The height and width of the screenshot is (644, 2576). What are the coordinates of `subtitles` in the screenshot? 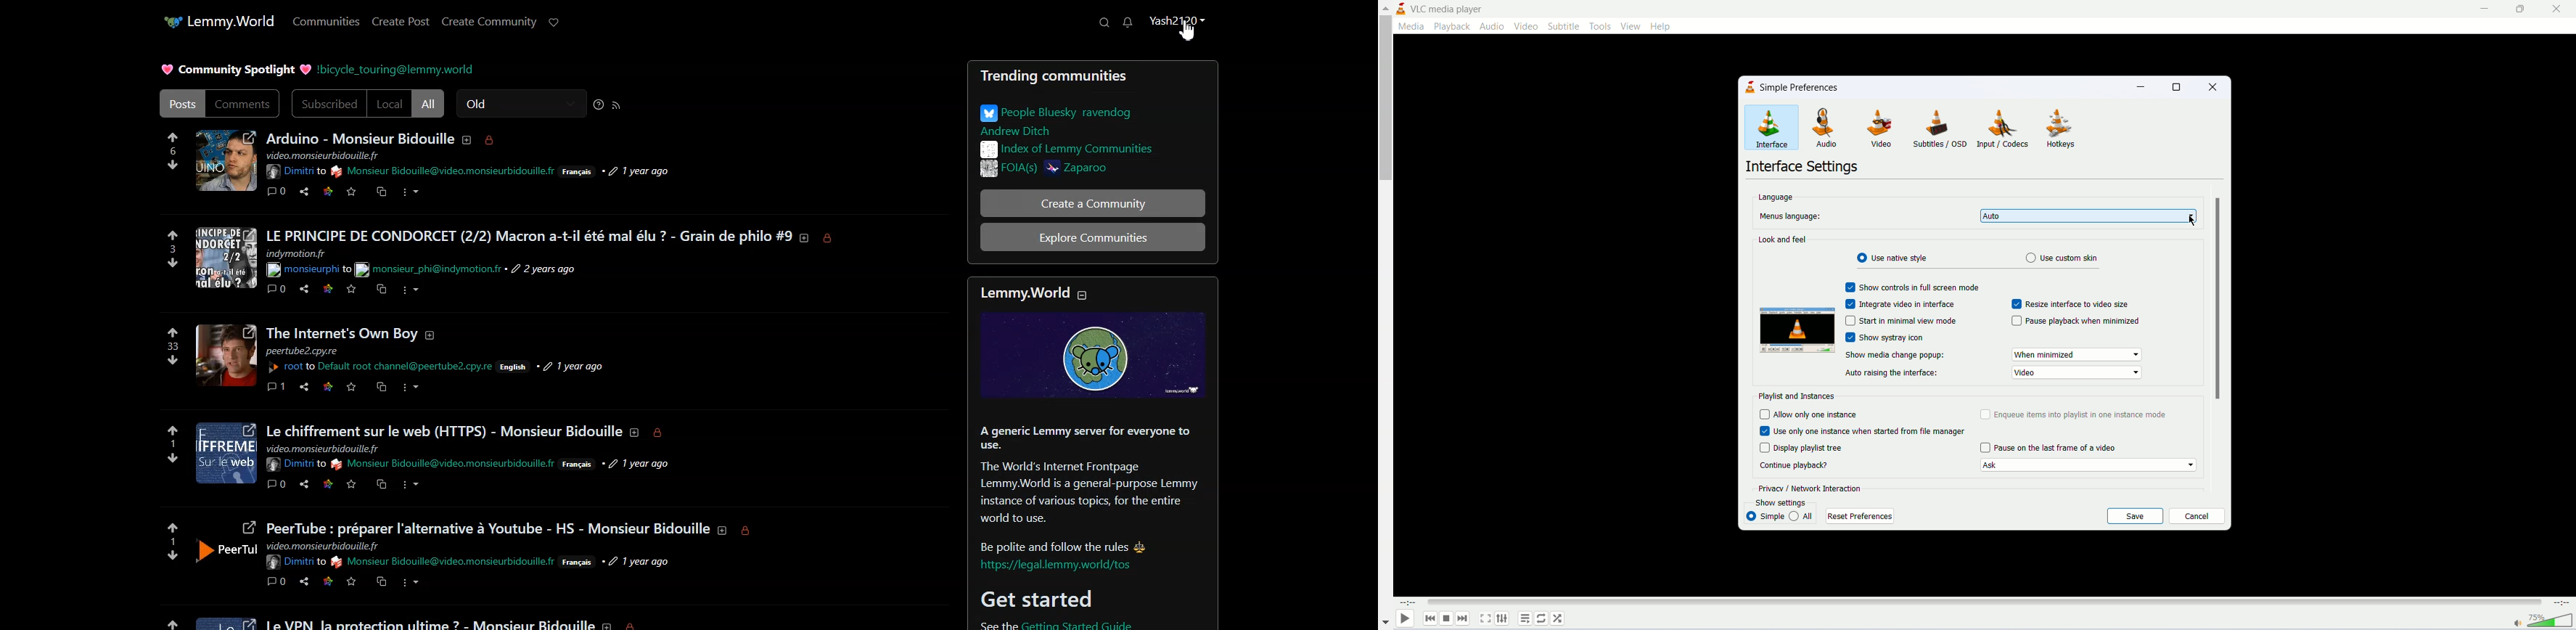 It's located at (1940, 129).